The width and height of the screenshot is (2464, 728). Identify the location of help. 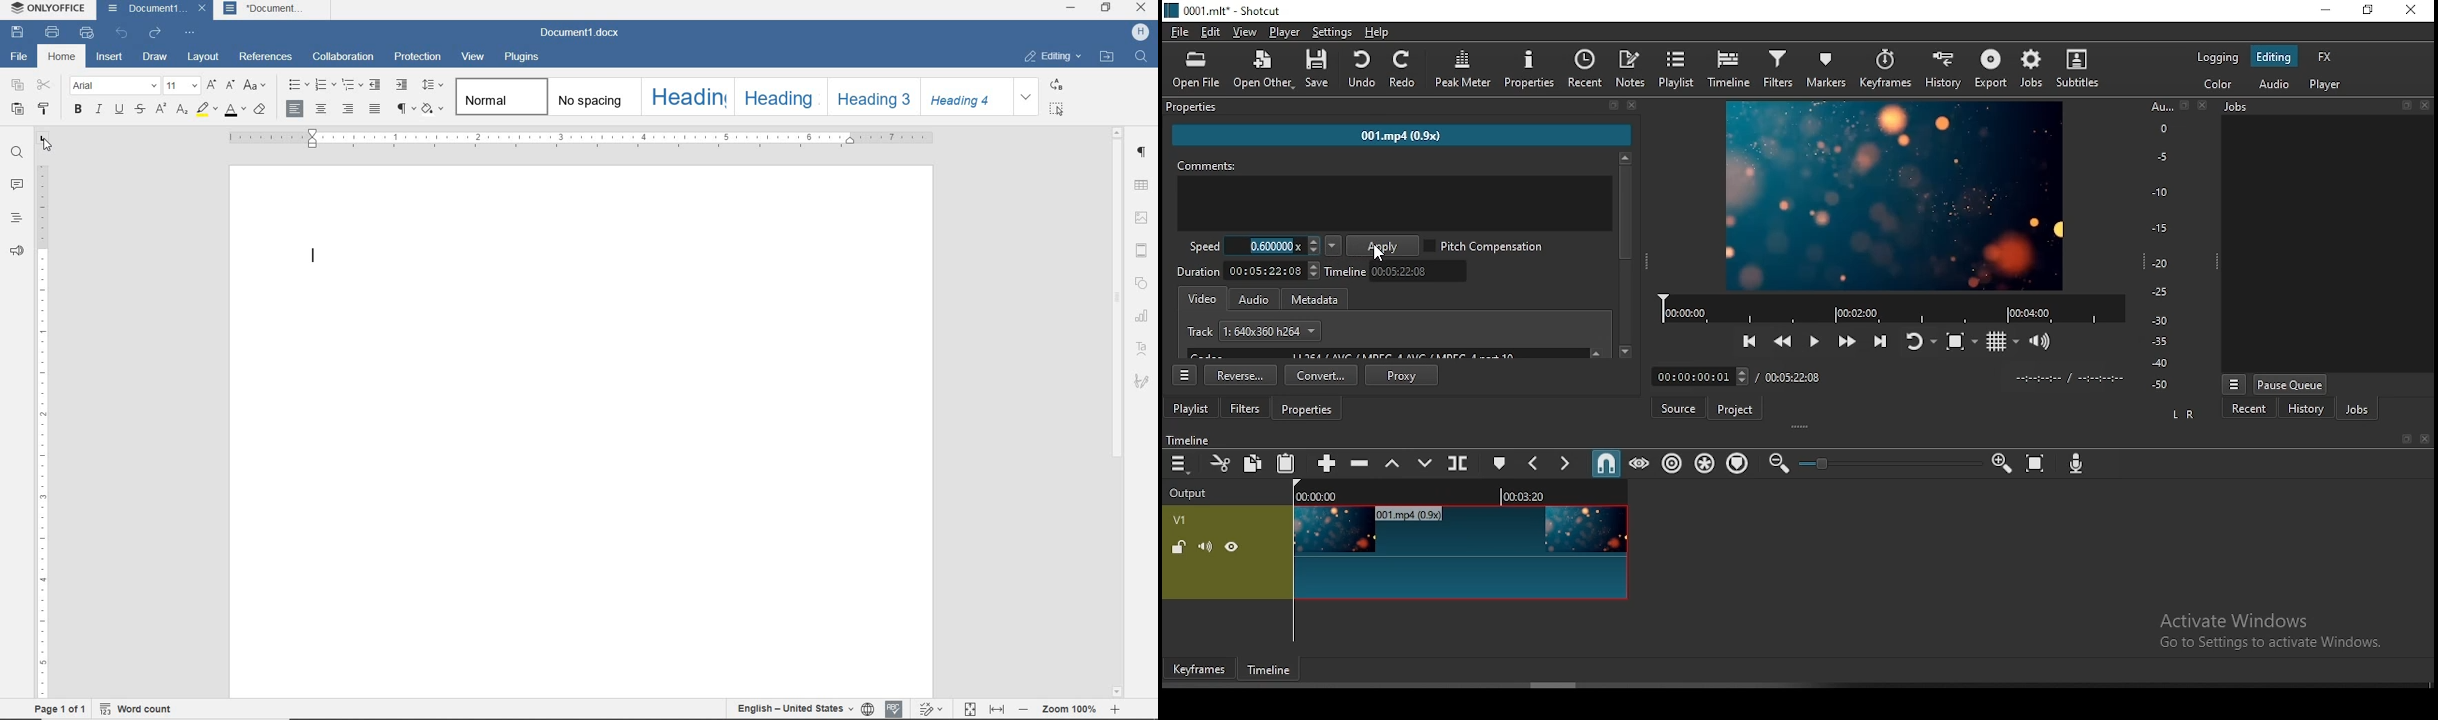
(1378, 32).